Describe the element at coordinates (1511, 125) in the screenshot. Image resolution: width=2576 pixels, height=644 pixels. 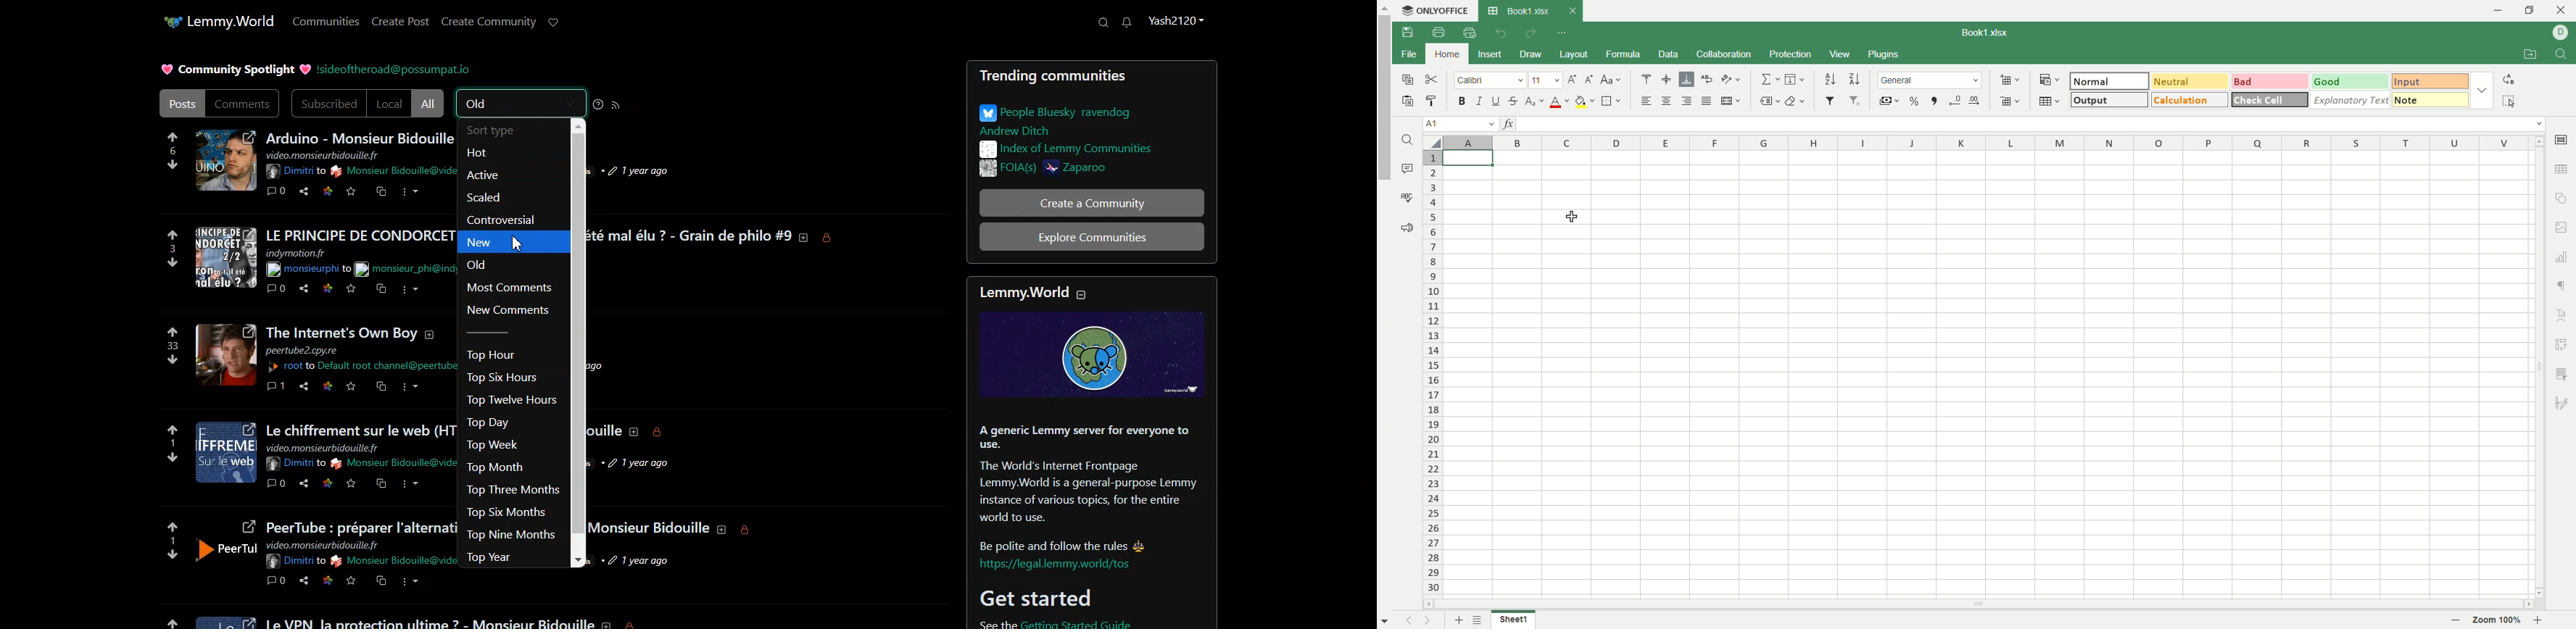
I see `insert function` at that location.